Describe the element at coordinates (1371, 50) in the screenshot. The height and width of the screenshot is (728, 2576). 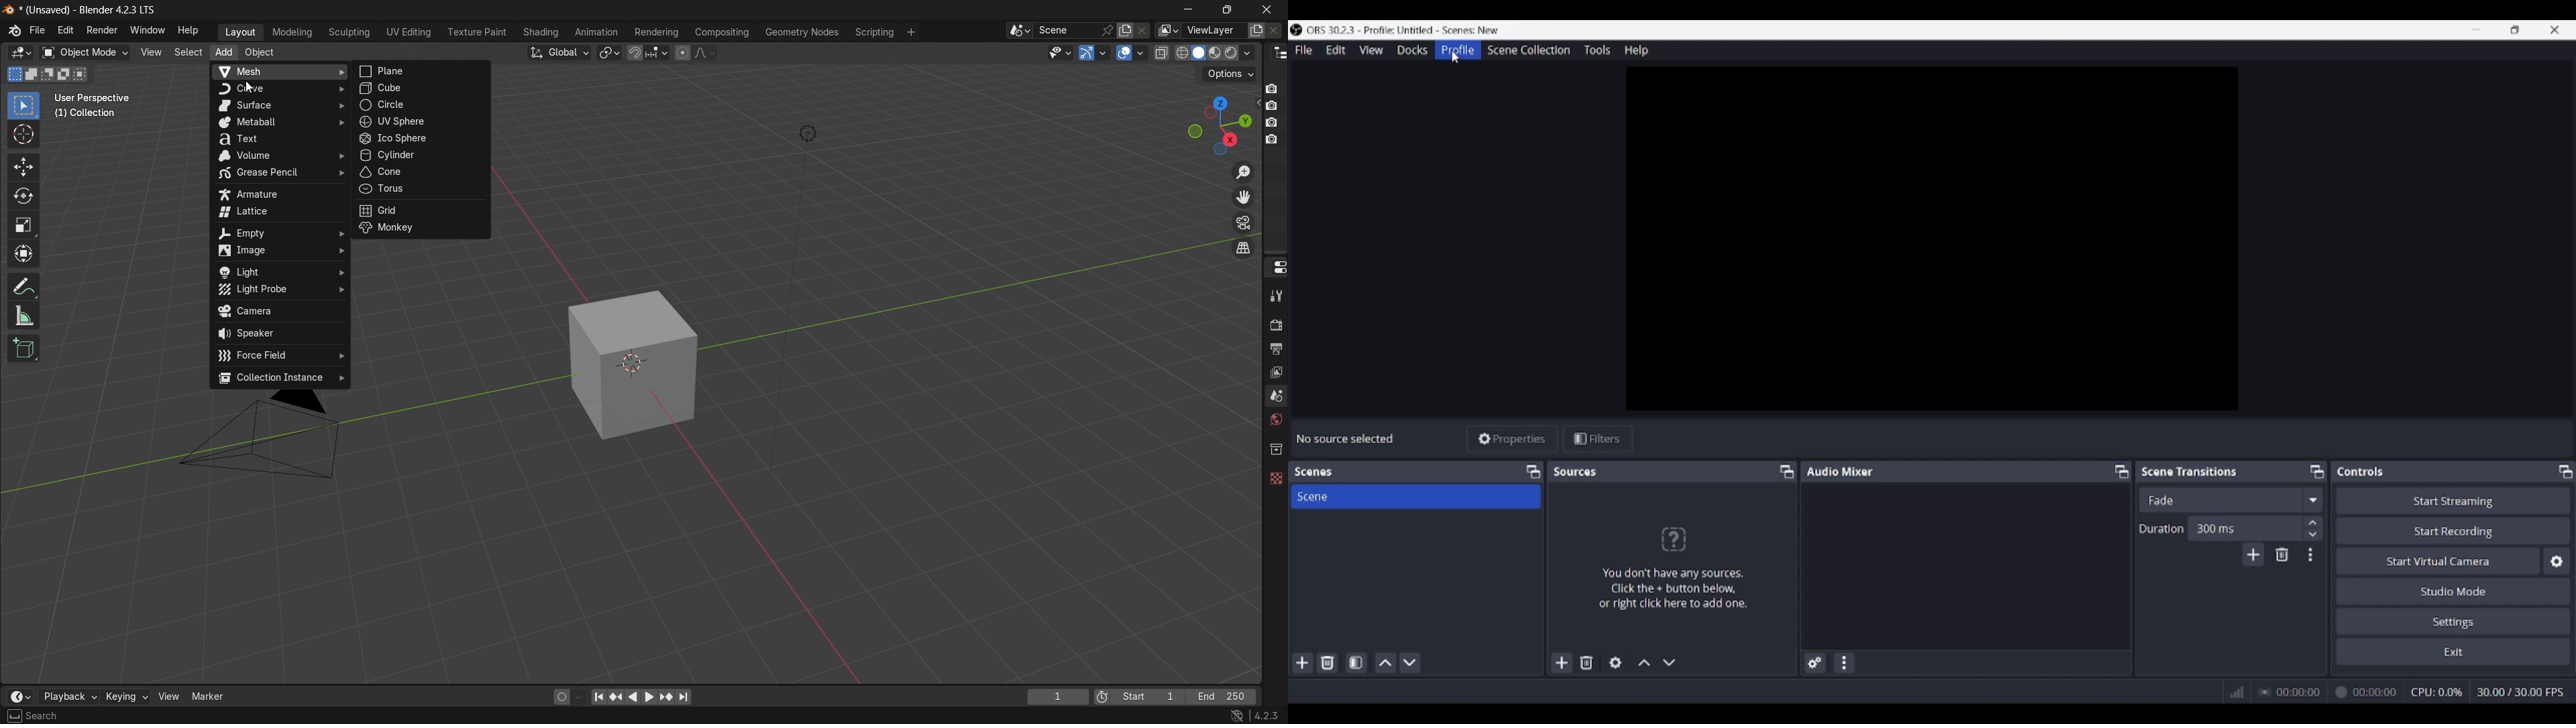
I see `View menu` at that location.